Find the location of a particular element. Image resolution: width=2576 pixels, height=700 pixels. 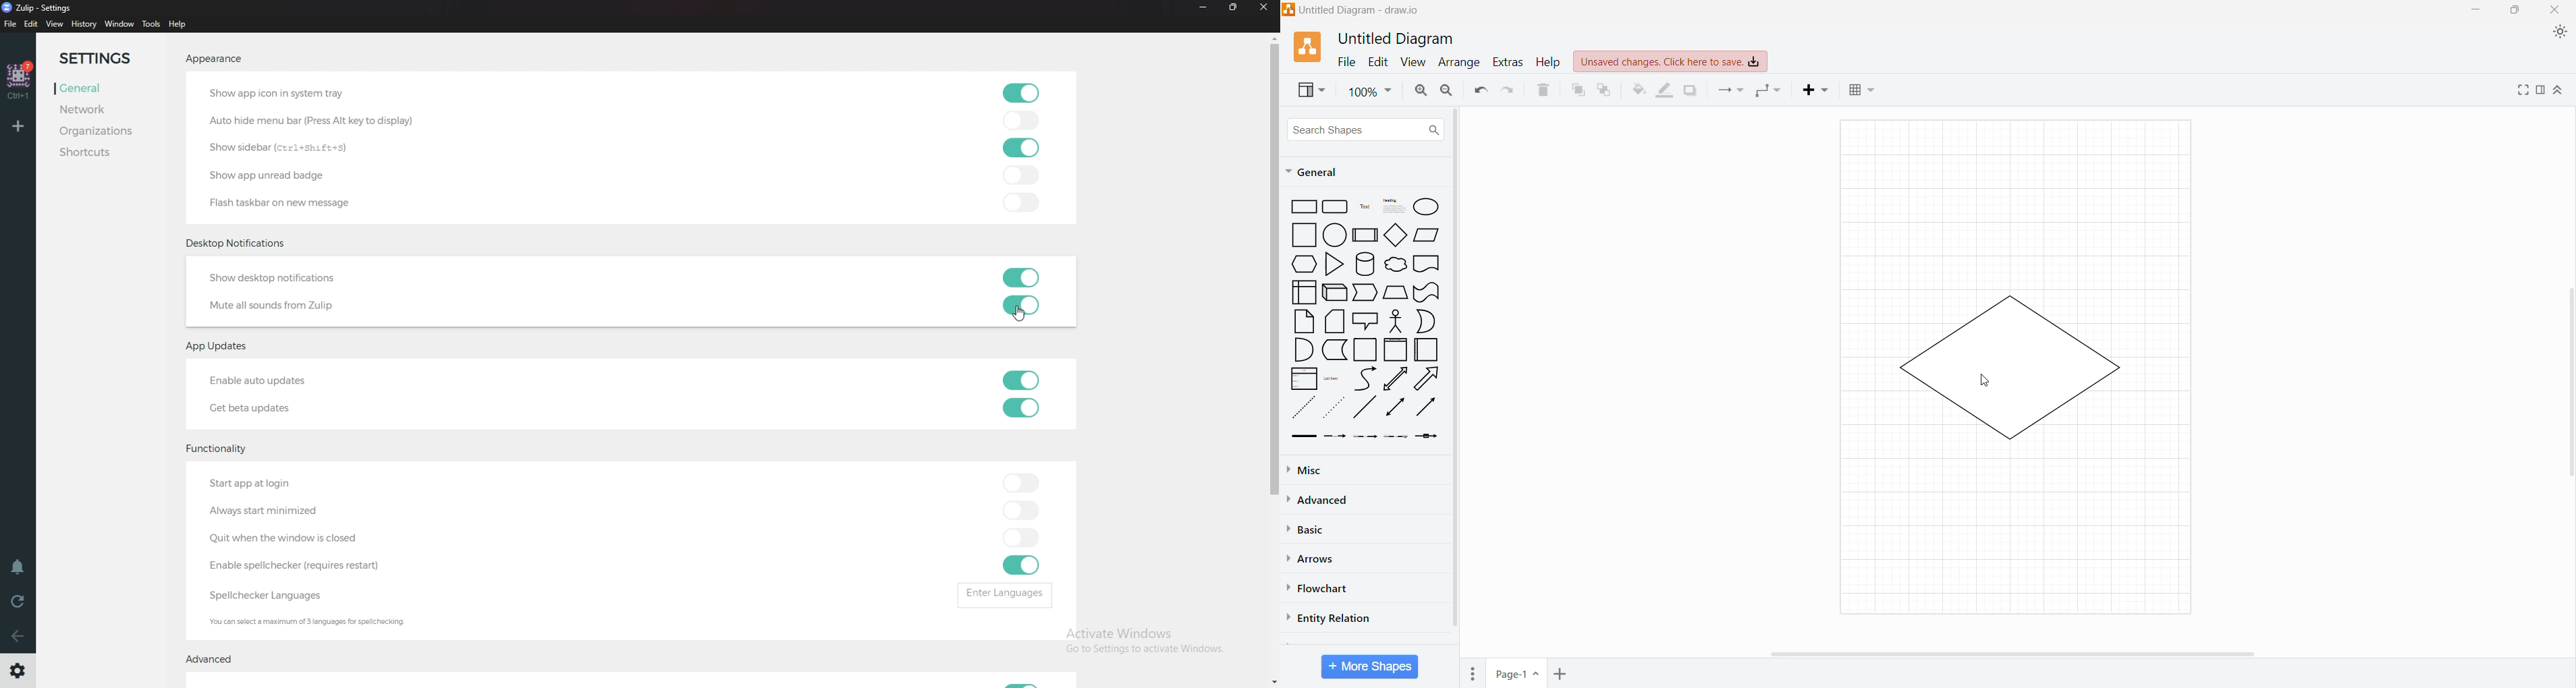

Desktop notificationsDesktop notifications is located at coordinates (239, 243).